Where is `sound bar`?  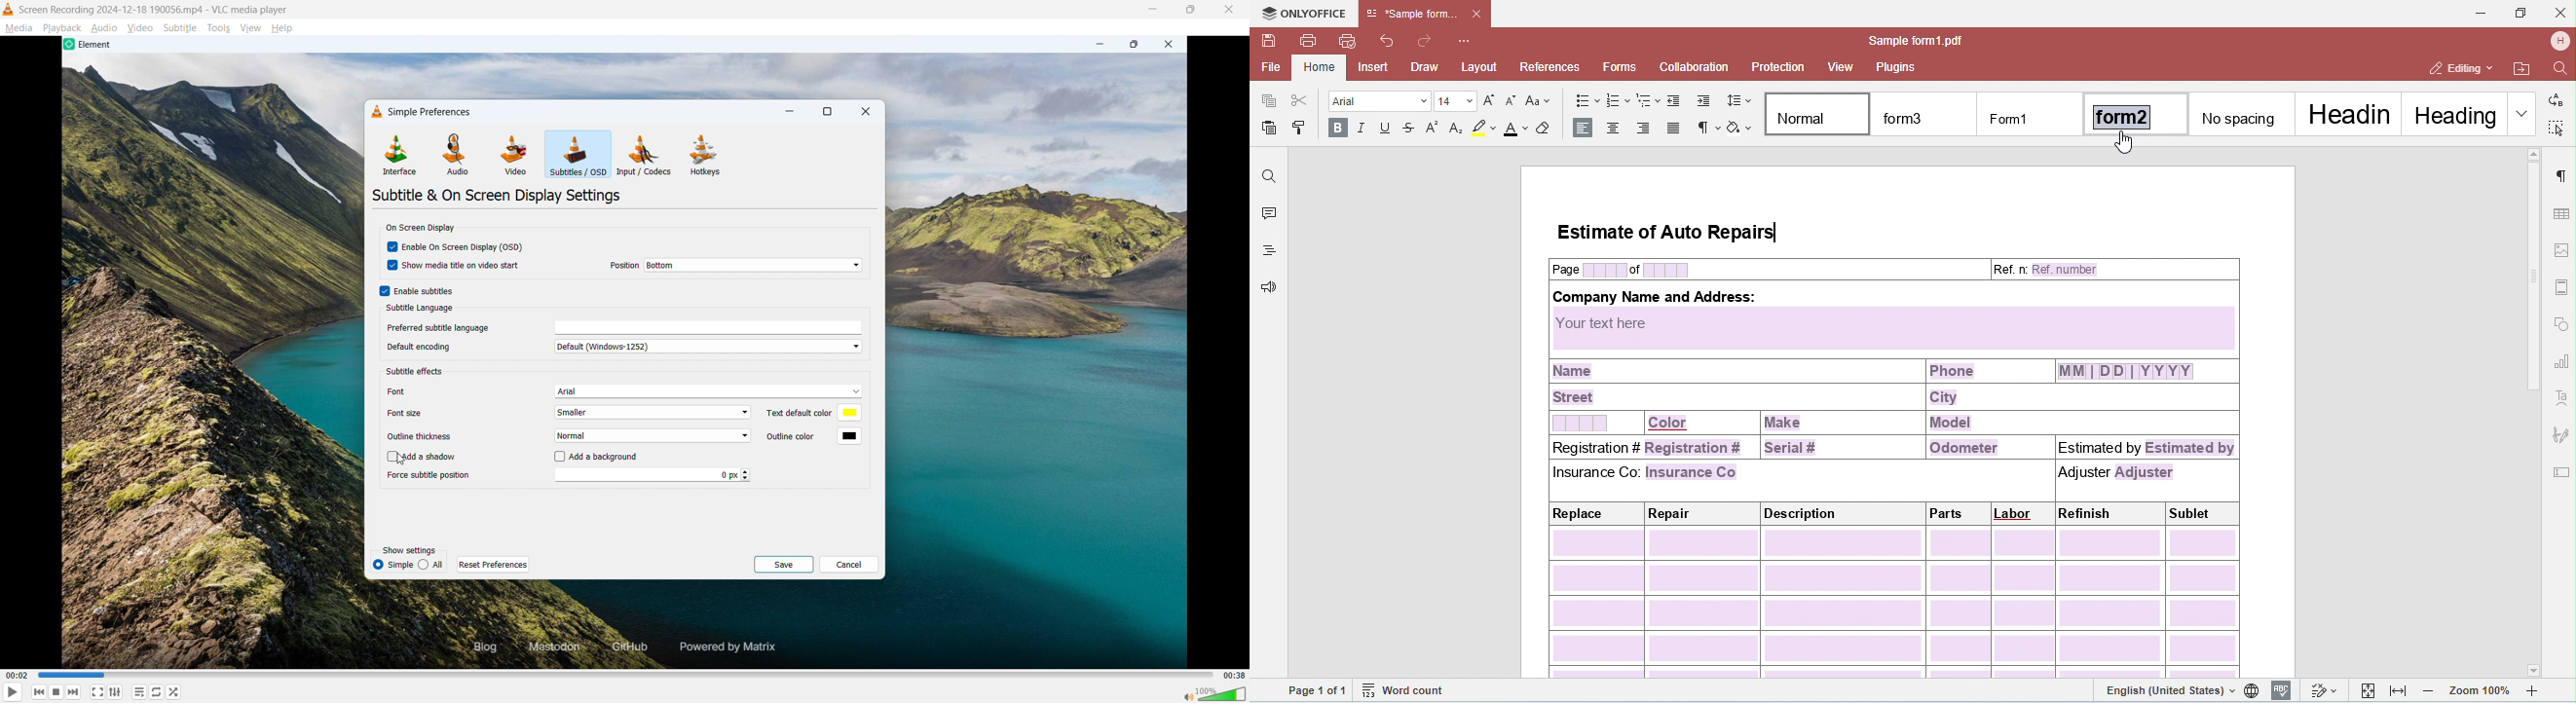
sound bar is located at coordinates (1214, 693).